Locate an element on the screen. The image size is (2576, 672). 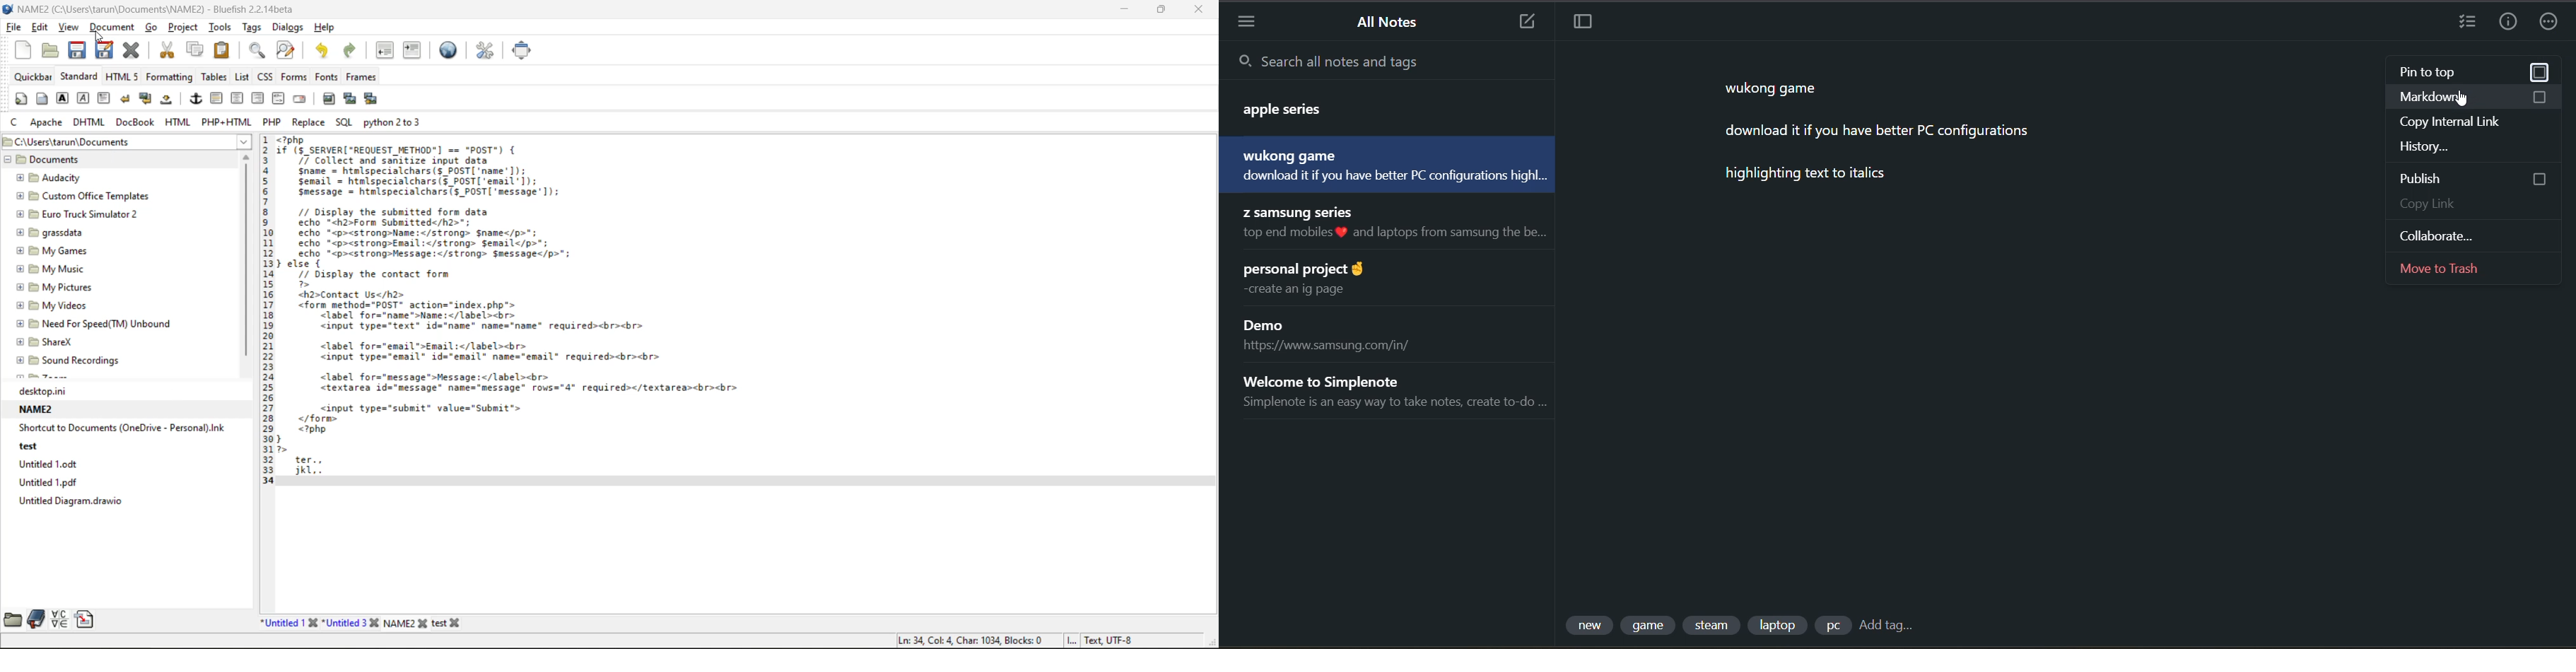
tag 1 is located at coordinates (1591, 626).